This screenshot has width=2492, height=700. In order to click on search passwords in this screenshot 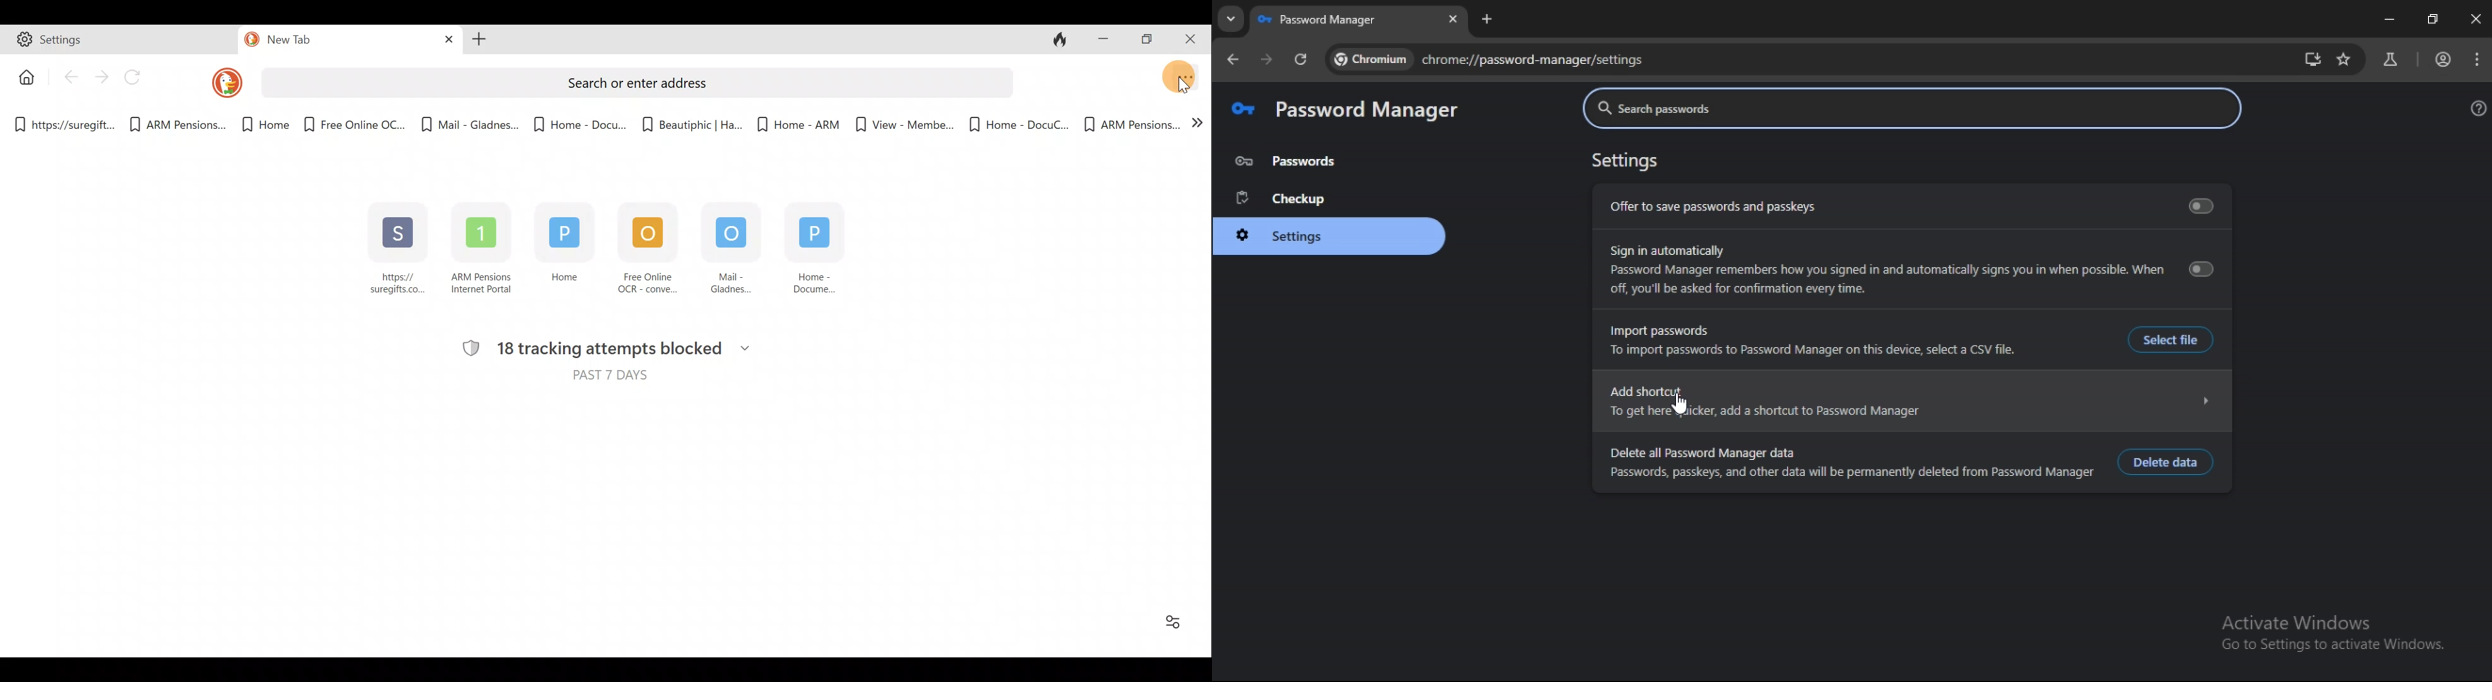, I will do `click(1912, 109)`.